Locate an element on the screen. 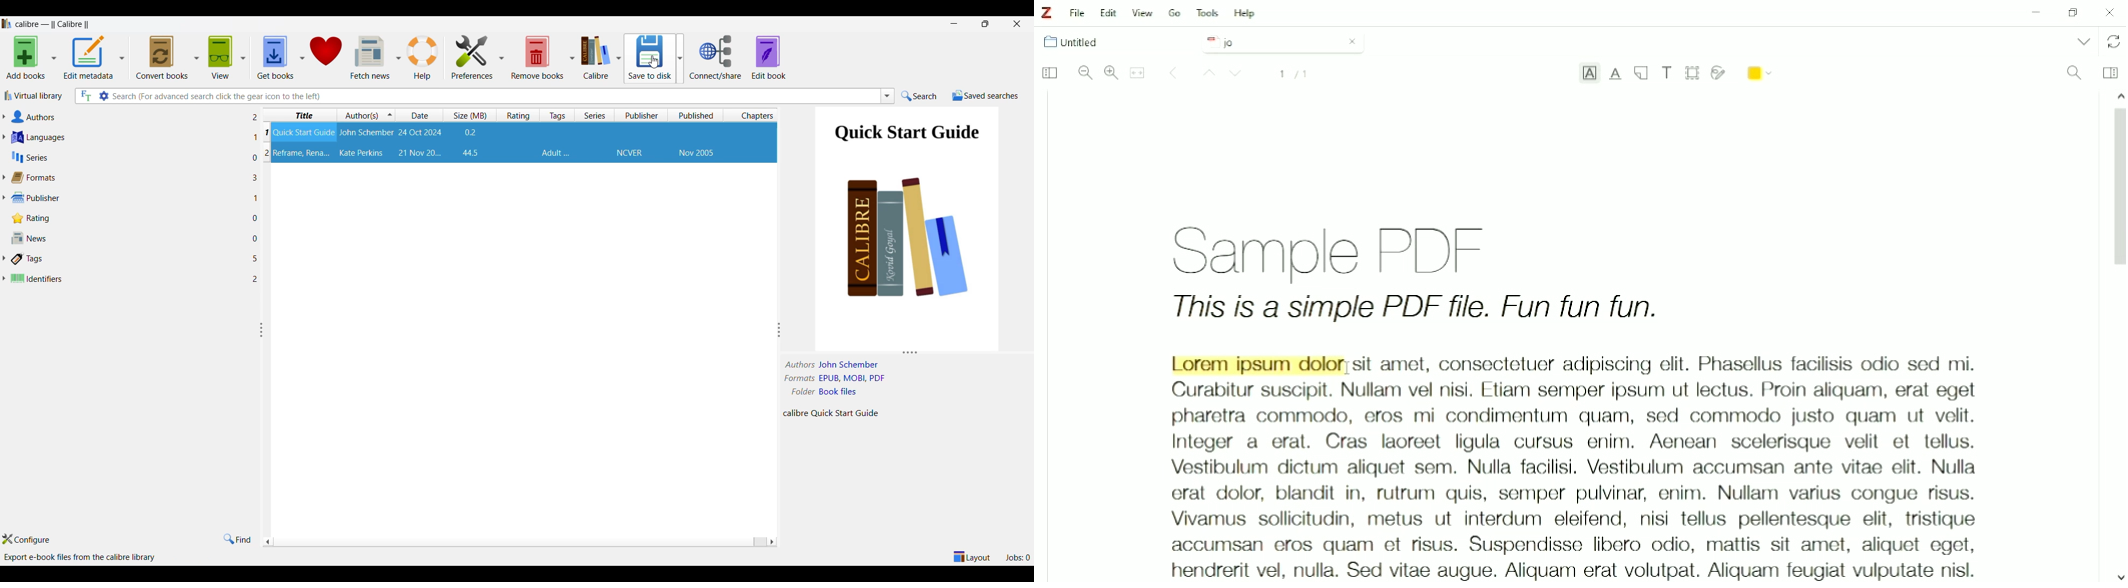 The width and height of the screenshot is (2128, 588). Zoom Out is located at coordinates (1085, 73).